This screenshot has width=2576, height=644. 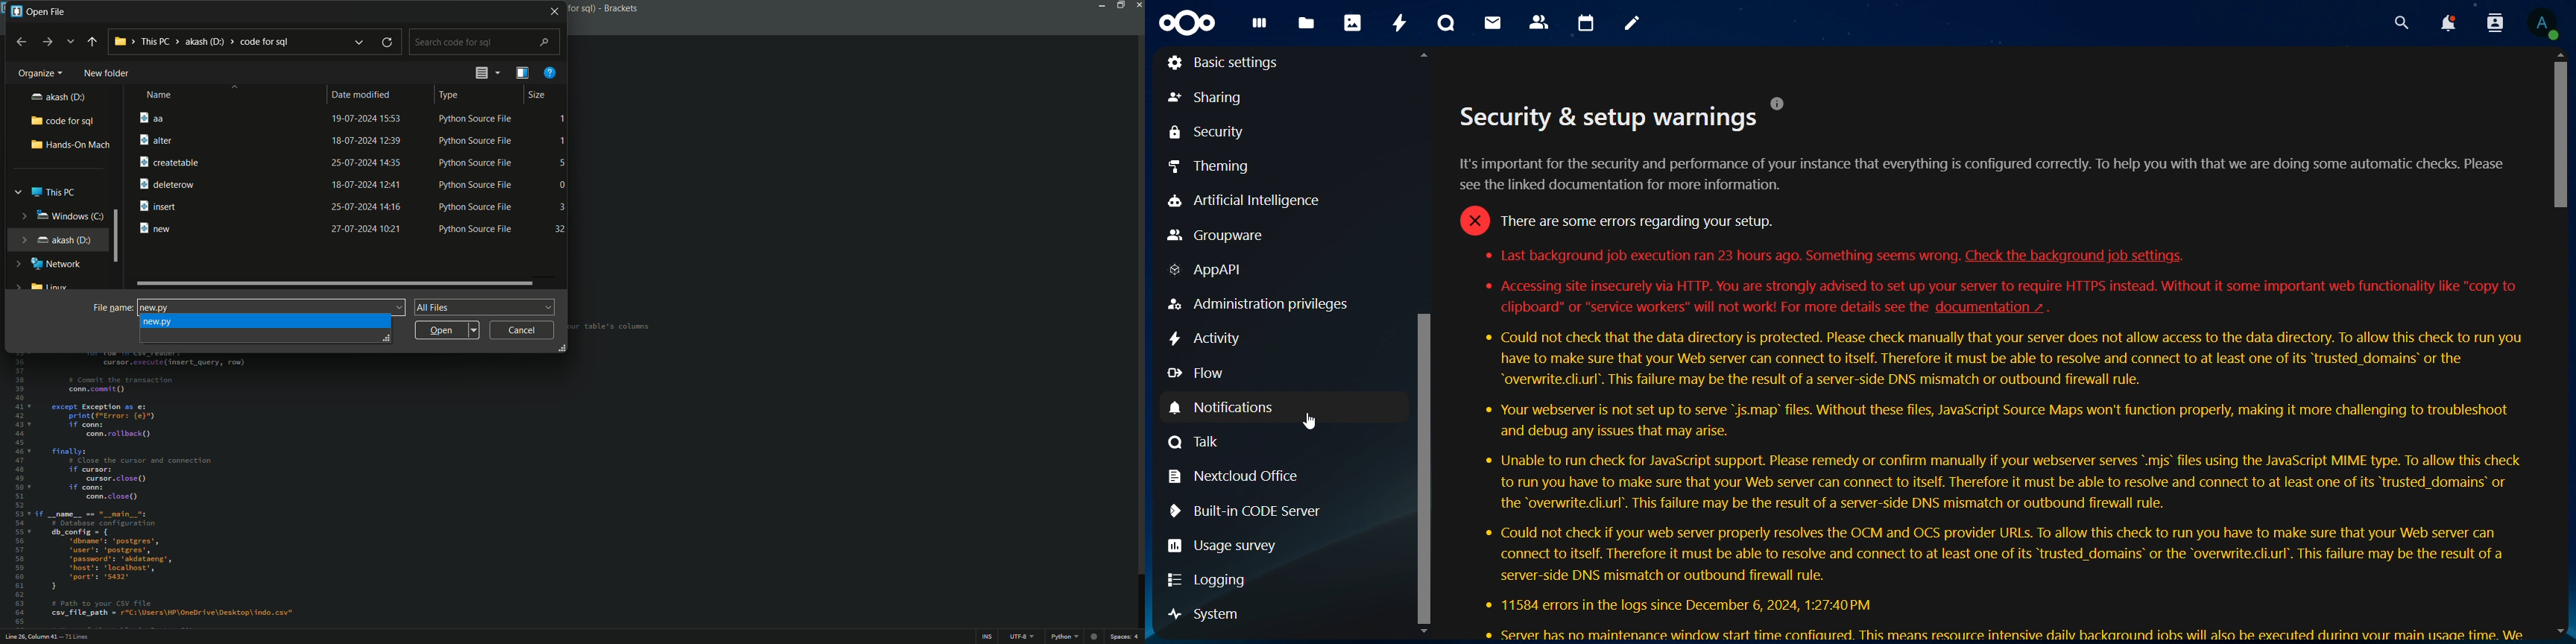 What do you see at coordinates (1101, 5) in the screenshot?
I see `minimize` at bounding box center [1101, 5].